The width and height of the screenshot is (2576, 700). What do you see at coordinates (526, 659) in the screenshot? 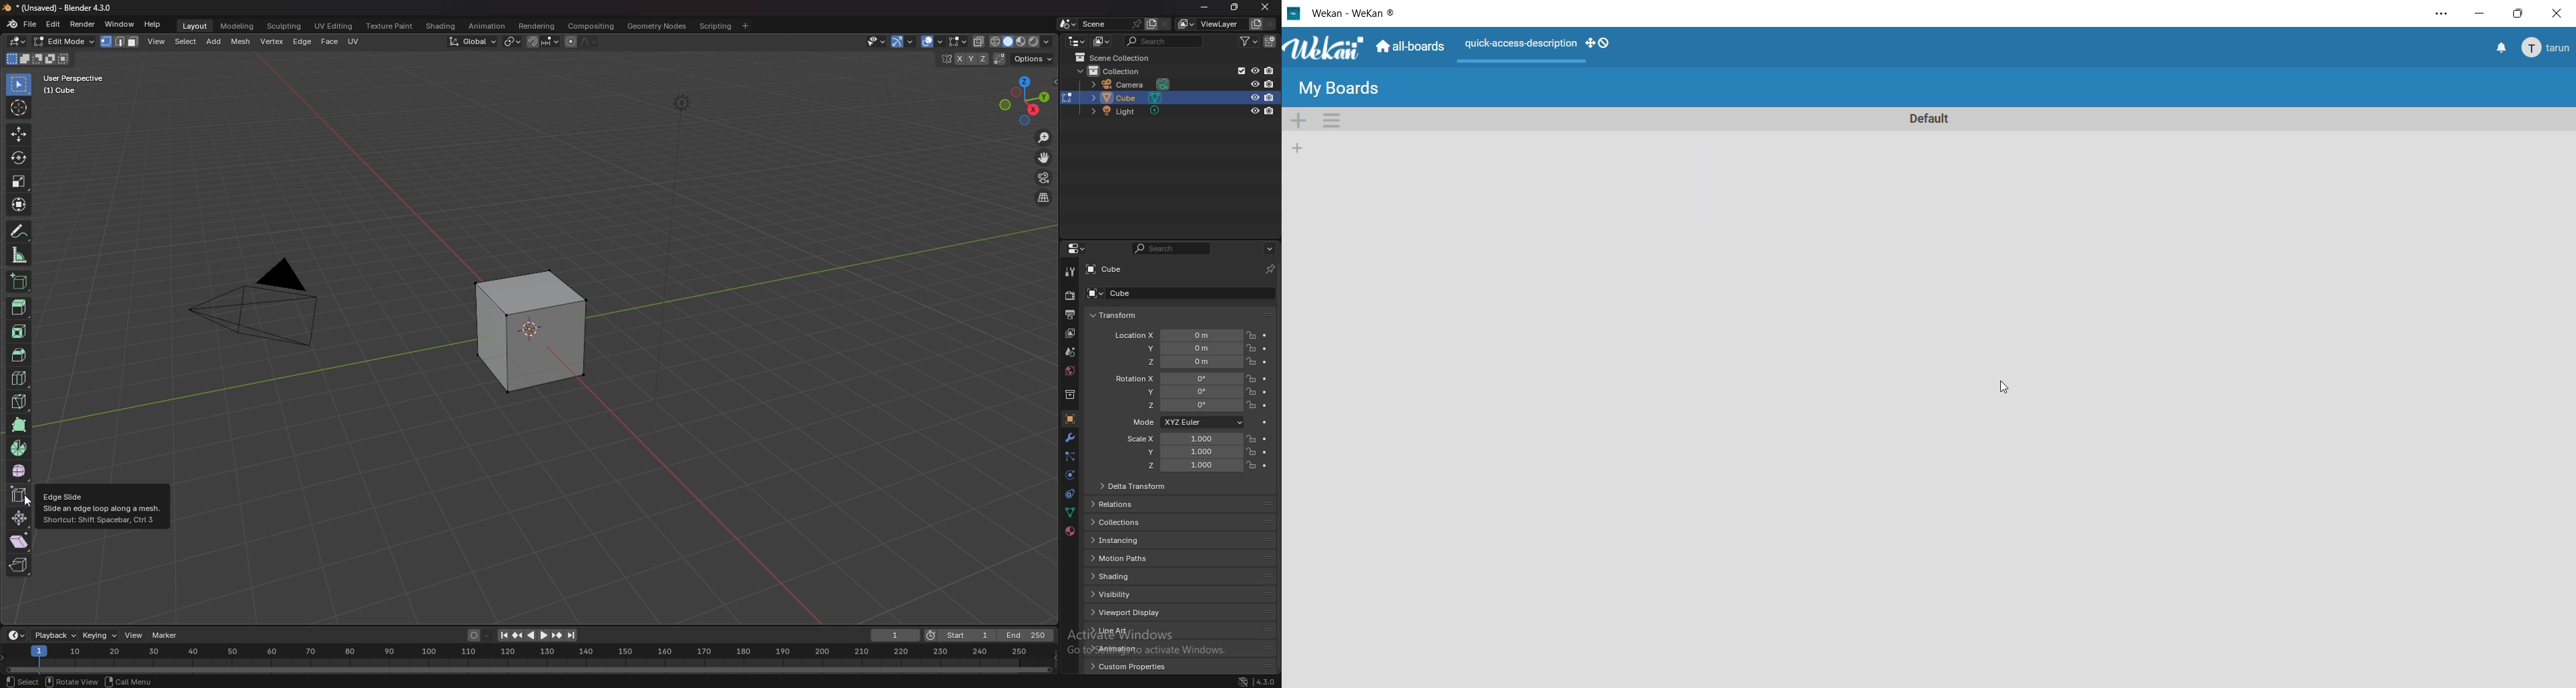
I see `seek` at bounding box center [526, 659].